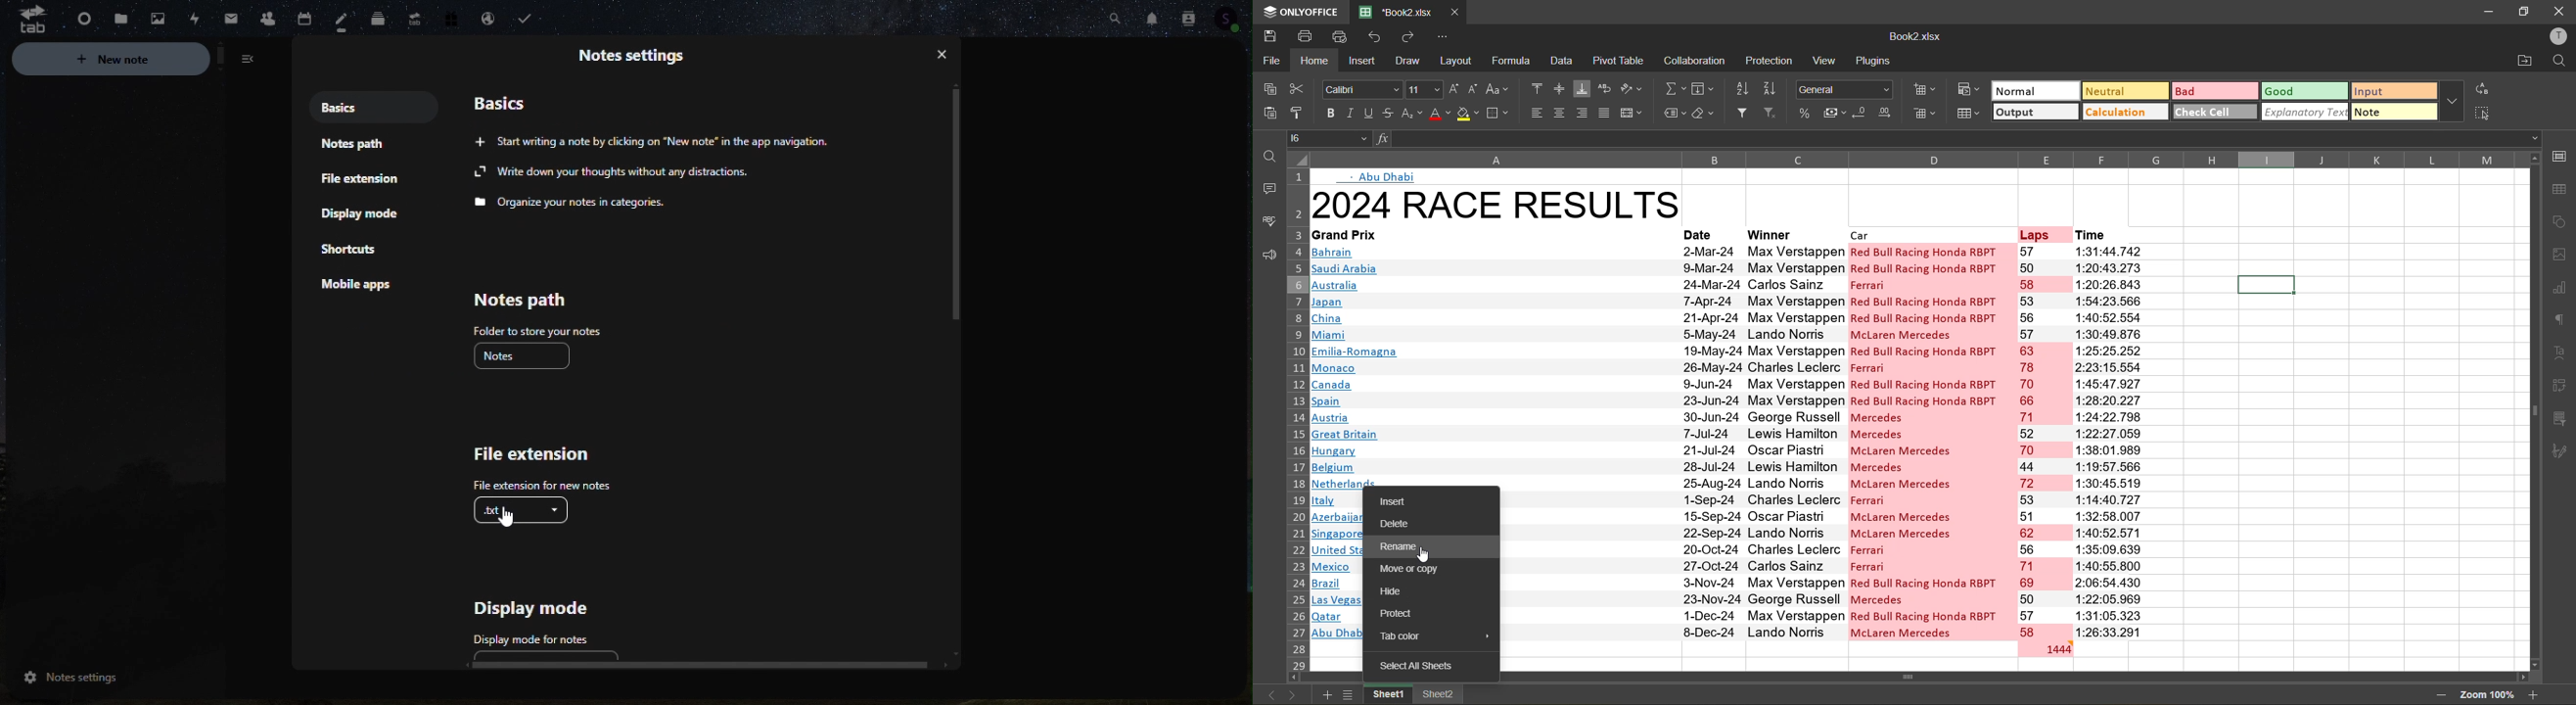 Image resolution: width=2576 pixels, height=728 pixels. I want to click on close, so click(943, 58).